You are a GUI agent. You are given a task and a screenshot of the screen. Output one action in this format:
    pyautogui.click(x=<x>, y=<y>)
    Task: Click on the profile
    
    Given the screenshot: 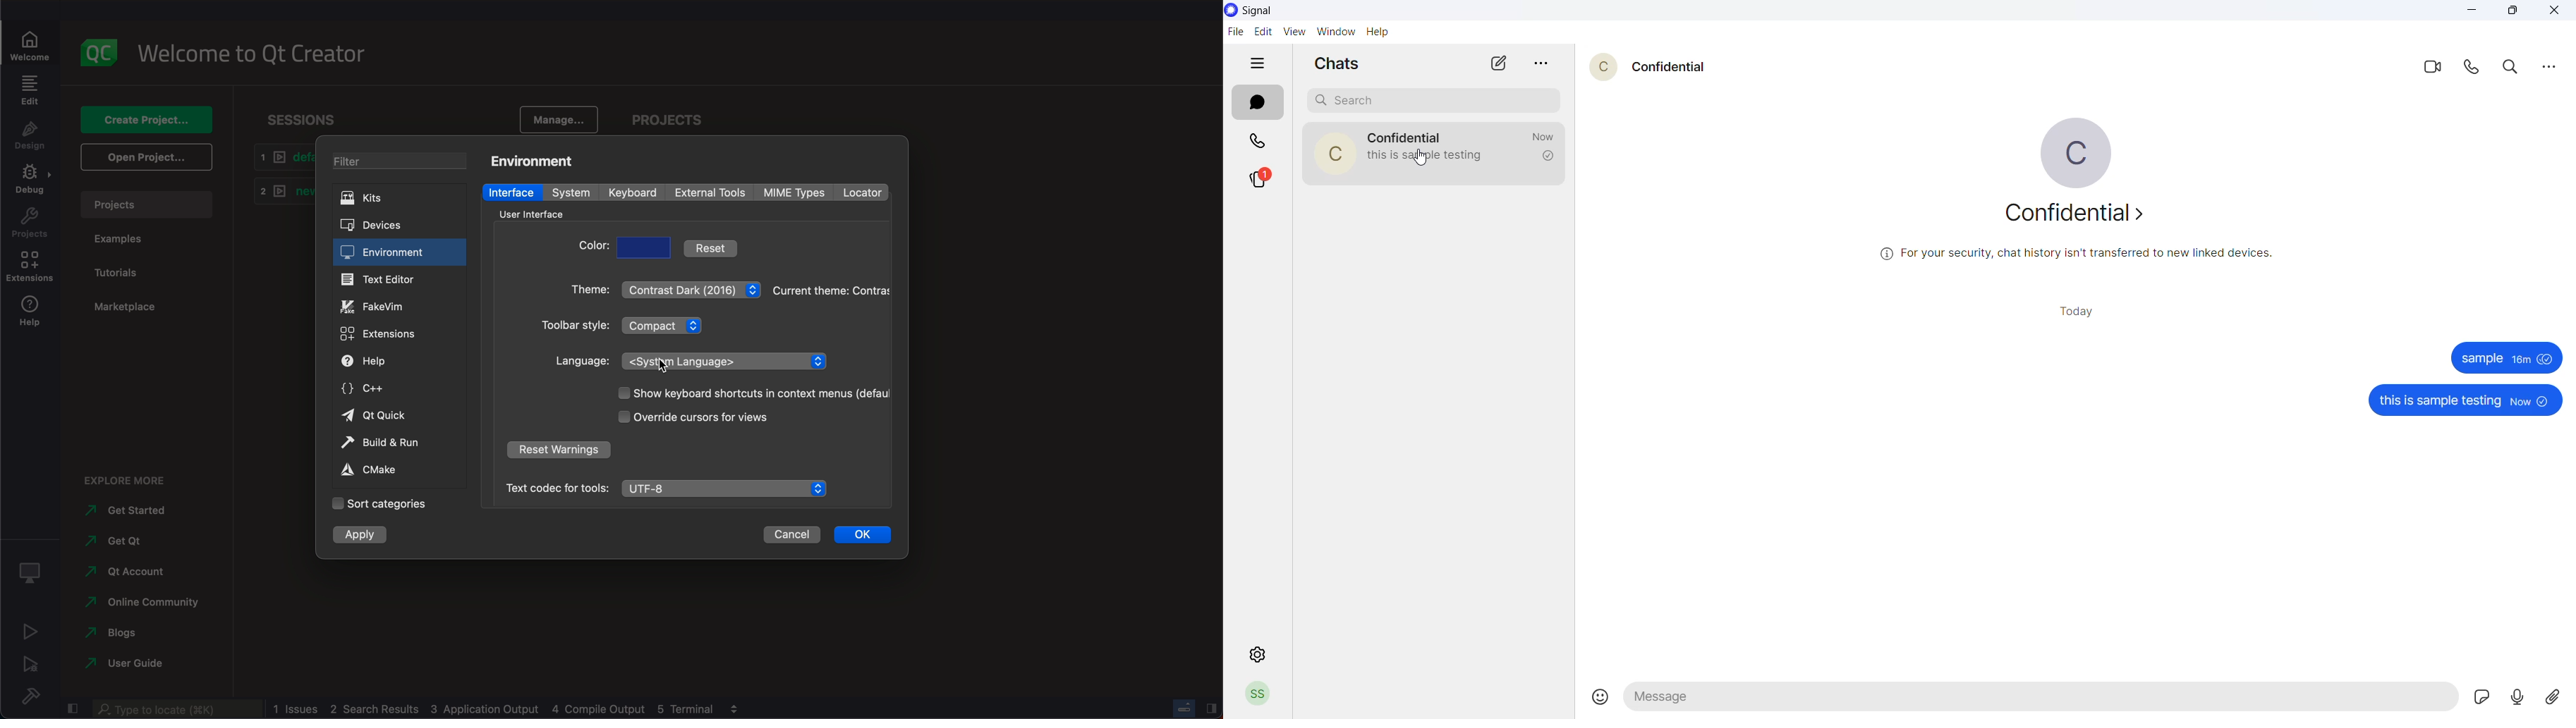 What is the action you would take?
    pyautogui.click(x=1260, y=696)
    